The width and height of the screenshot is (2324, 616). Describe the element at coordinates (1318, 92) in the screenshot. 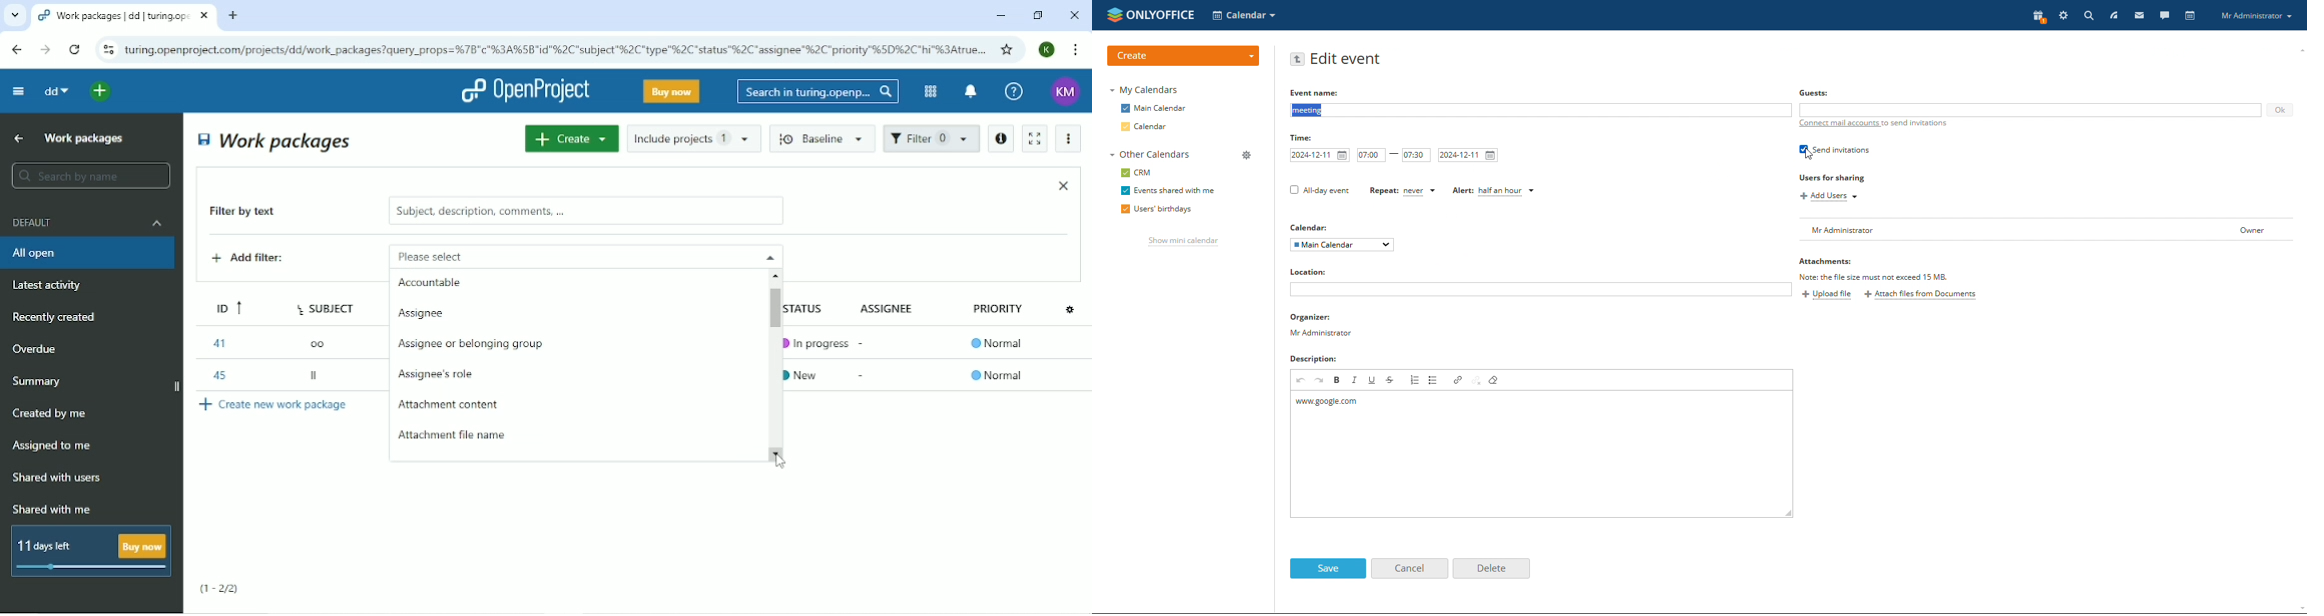

I see `Event name:` at that location.